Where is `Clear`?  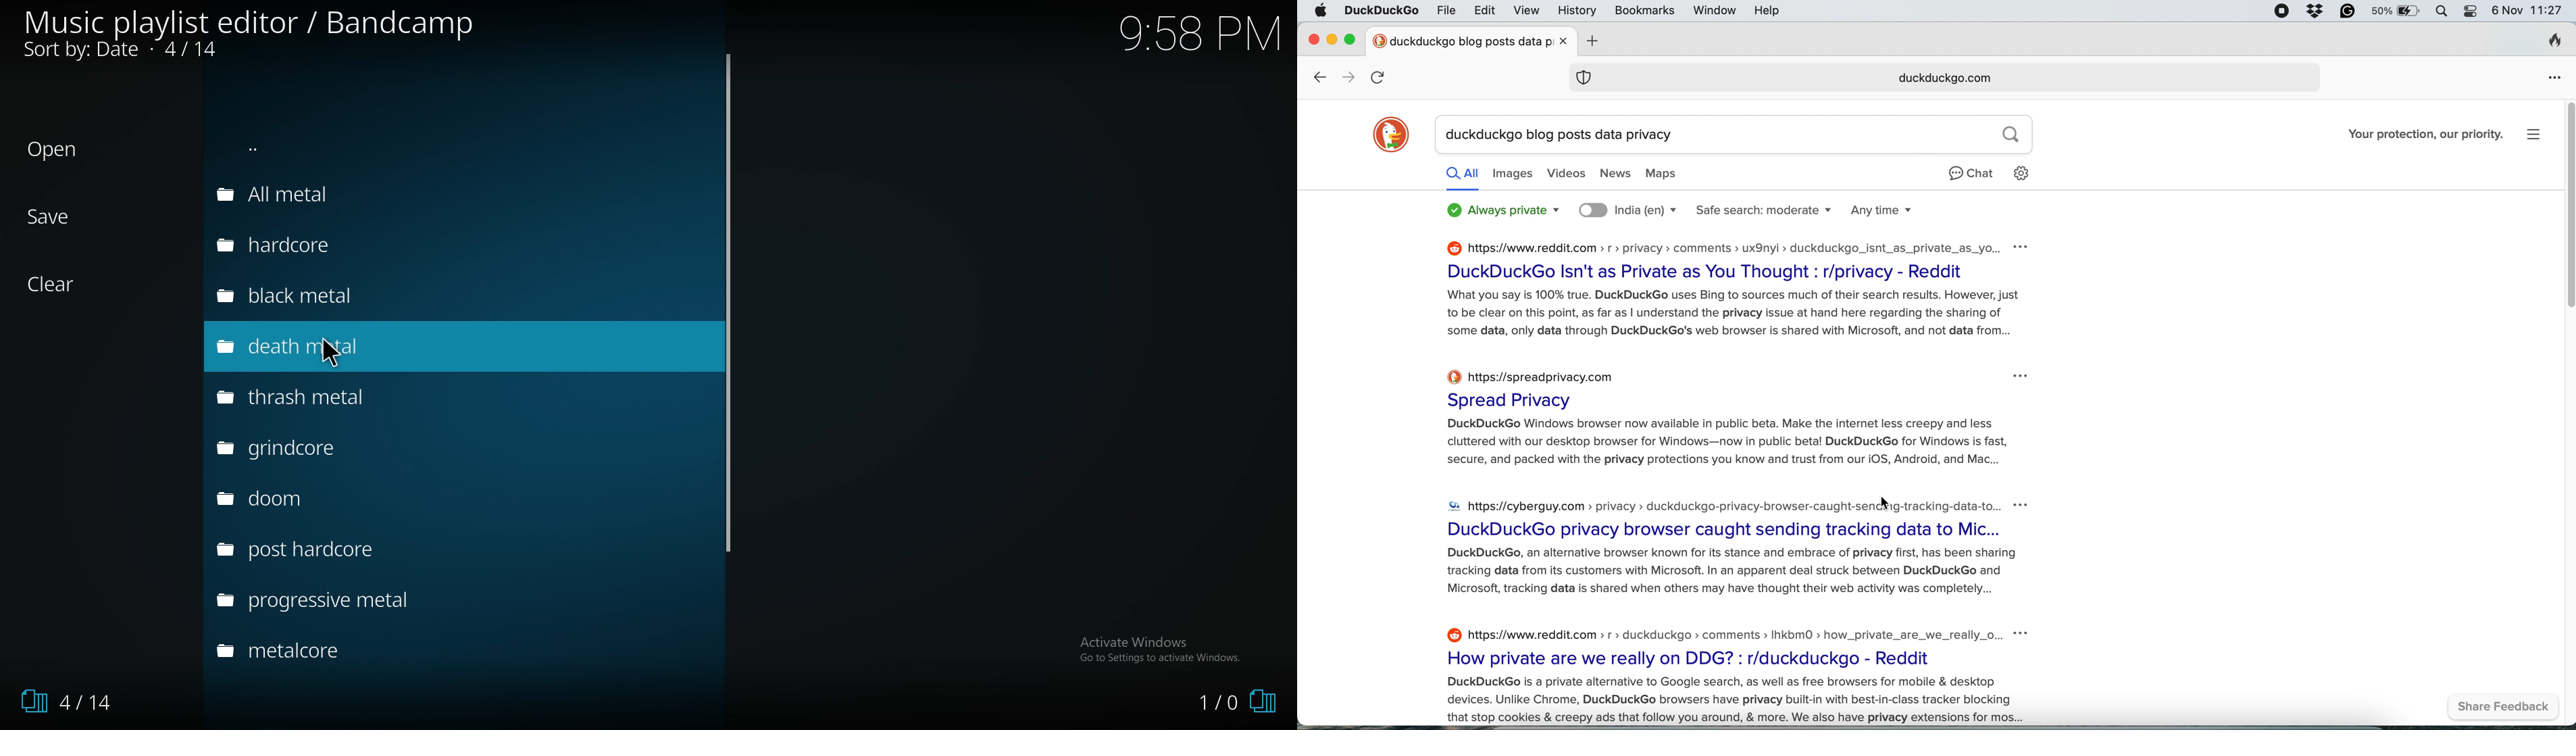
Clear is located at coordinates (59, 285).